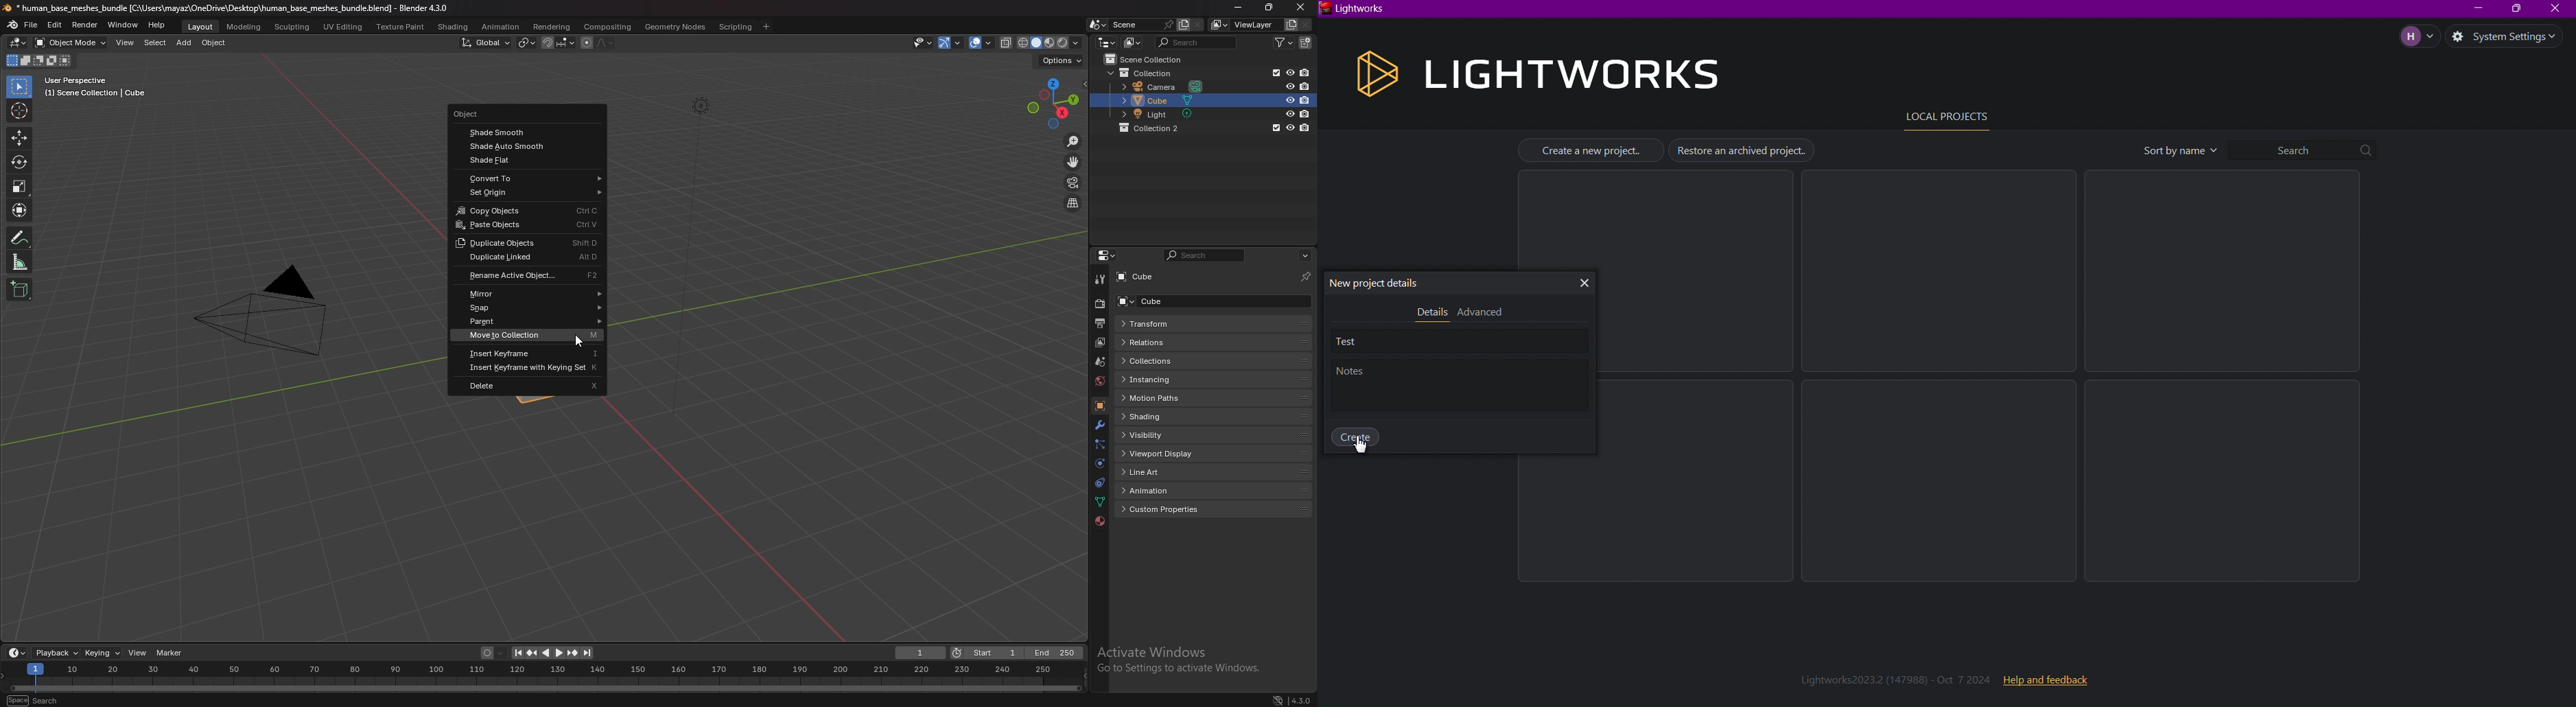  I want to click on scene, so click(1101, 361).